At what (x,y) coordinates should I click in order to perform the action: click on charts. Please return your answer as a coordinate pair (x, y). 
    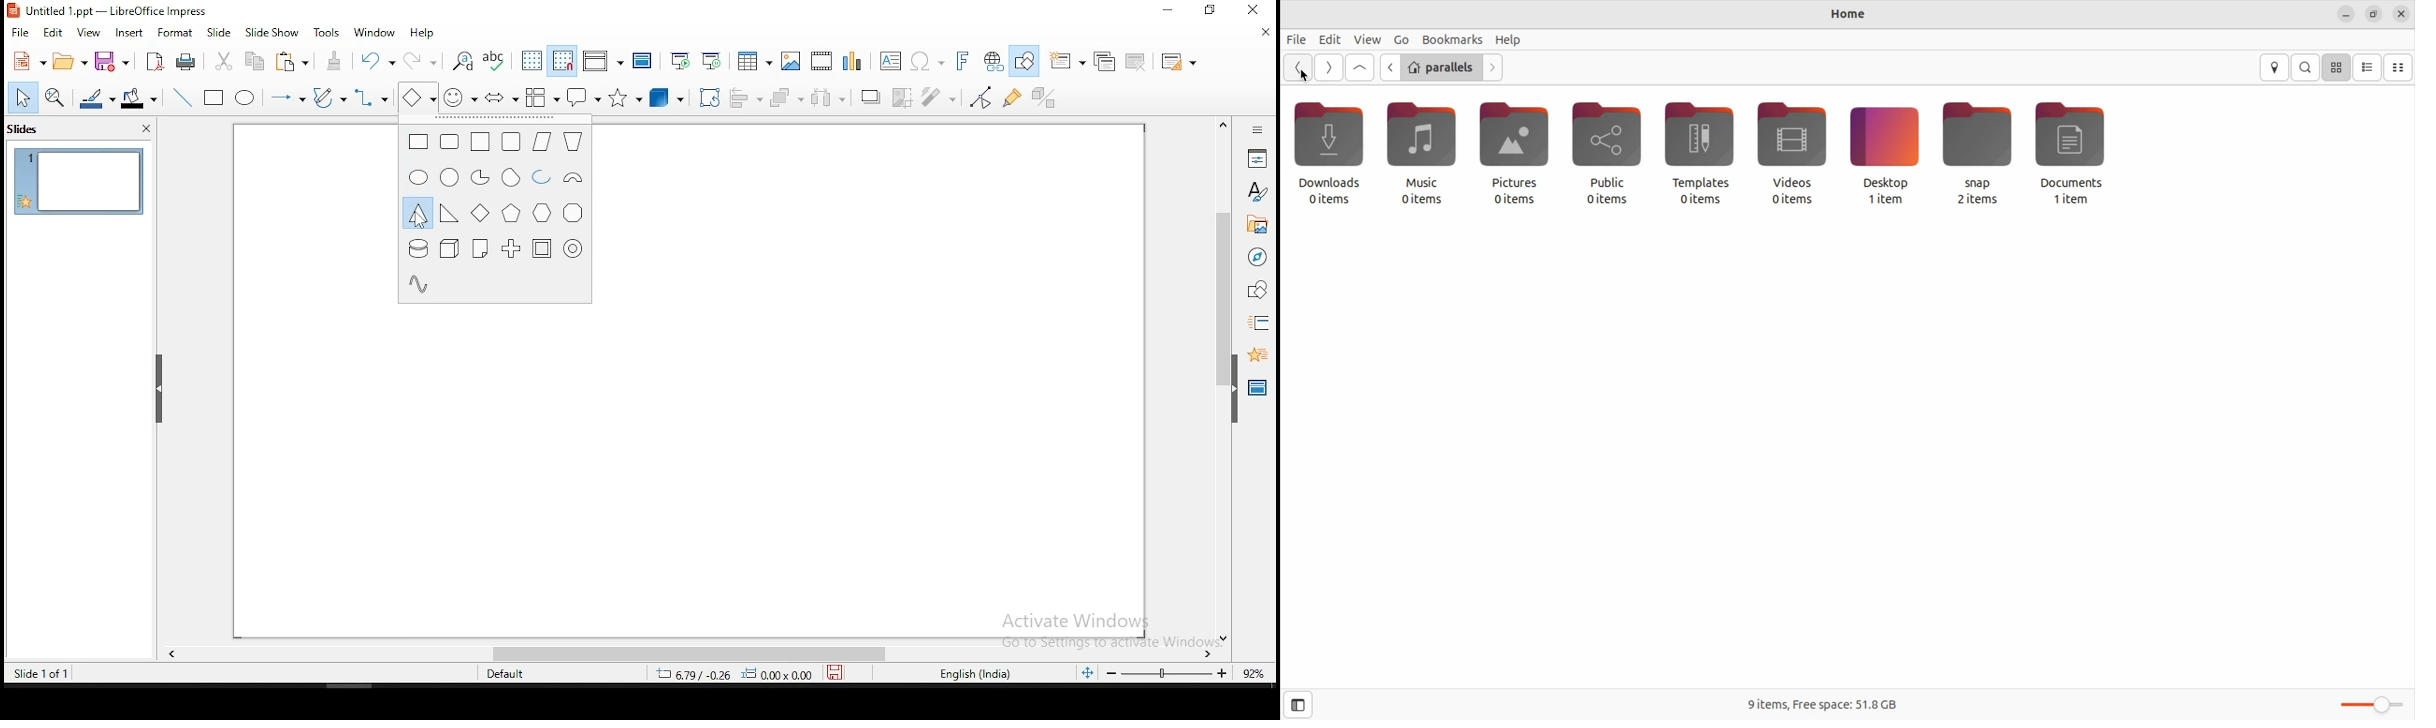
    Looking at the image, I should click on (853, 59).